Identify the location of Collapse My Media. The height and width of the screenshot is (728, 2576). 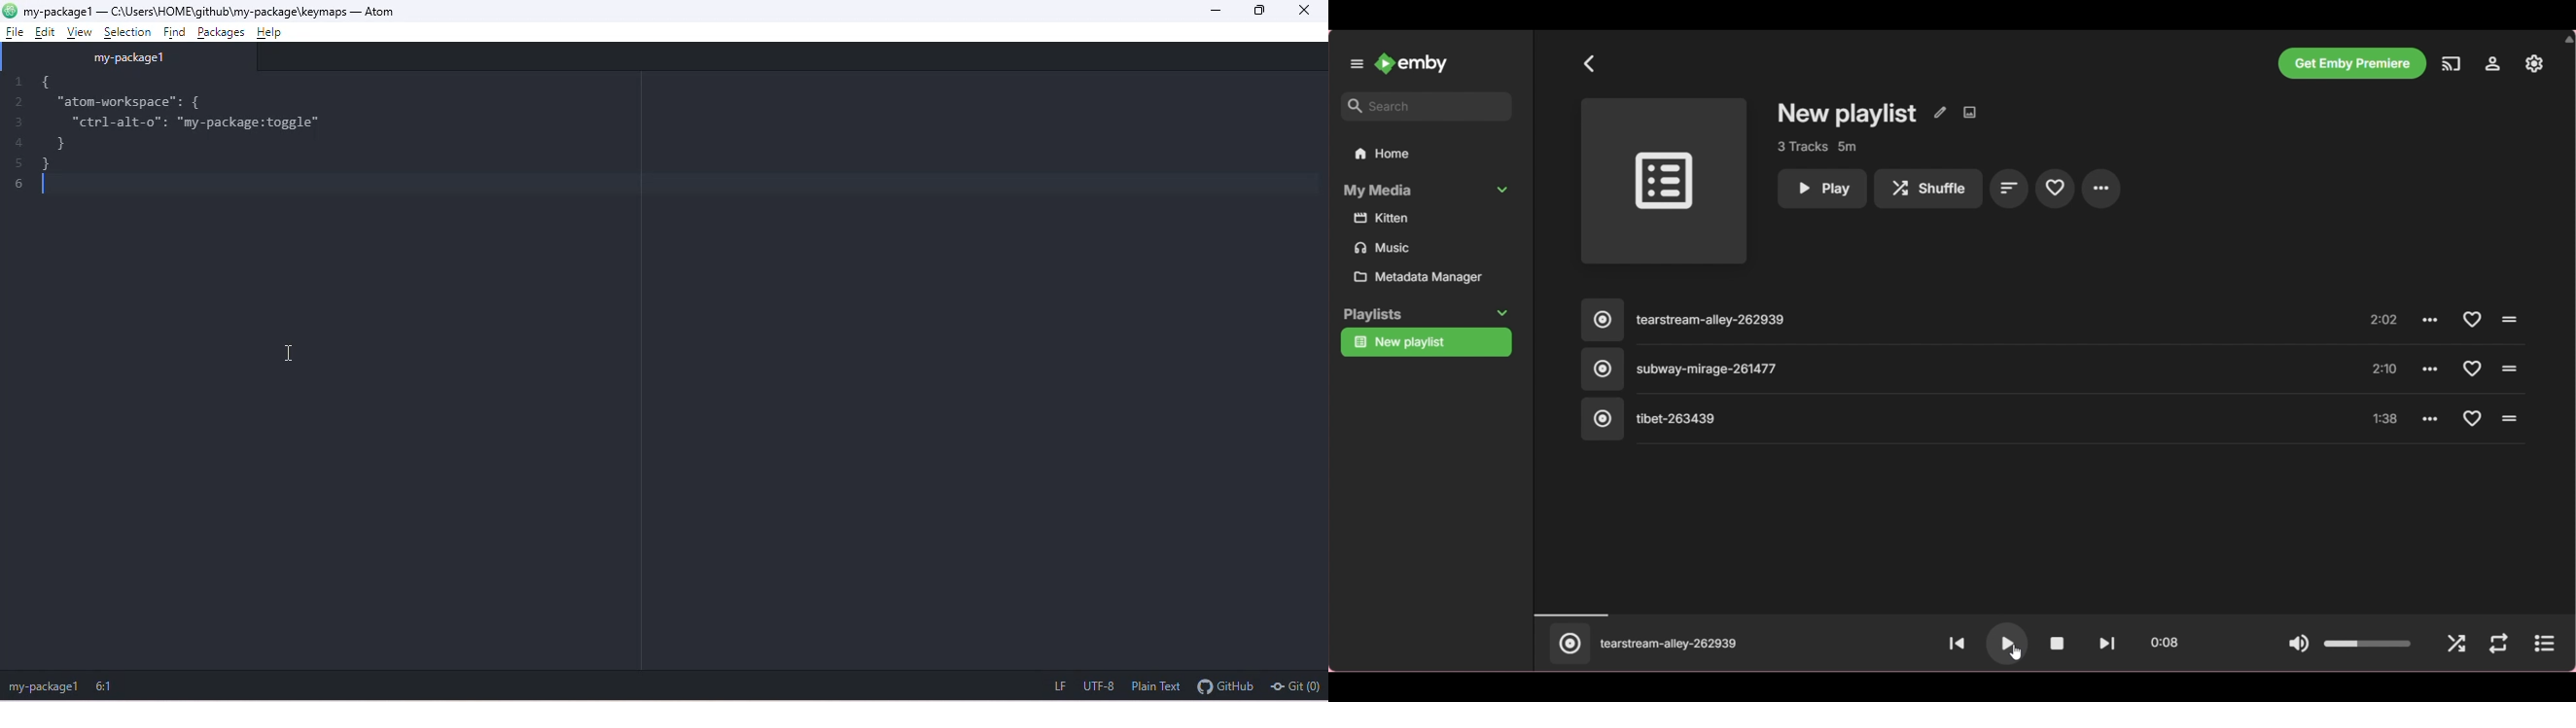
(1427, 190).